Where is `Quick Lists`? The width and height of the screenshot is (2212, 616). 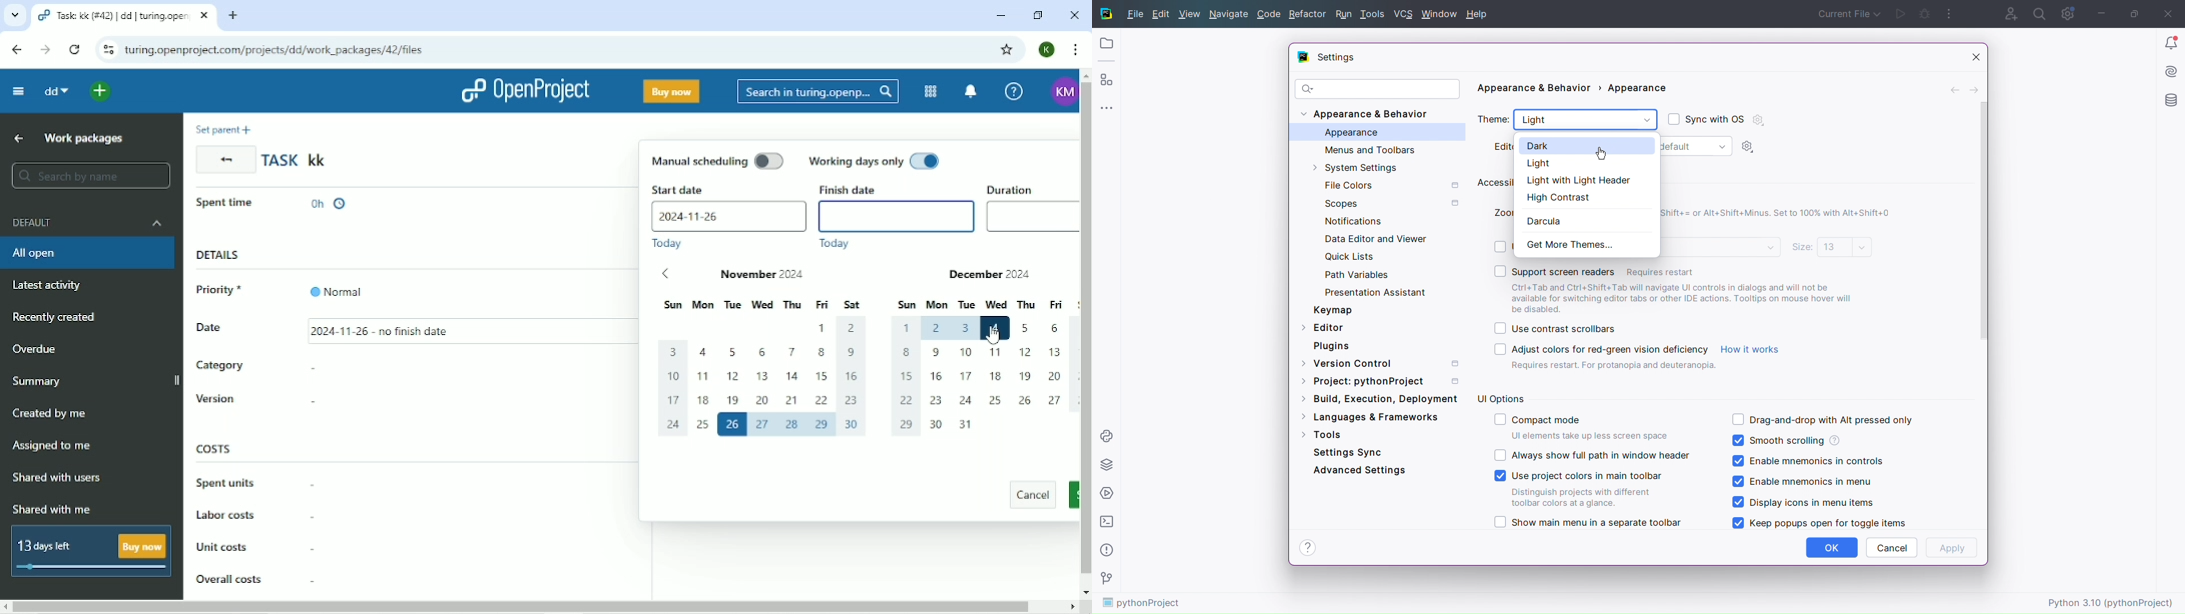
Quick Lists is located at coordinates (1358, 258).